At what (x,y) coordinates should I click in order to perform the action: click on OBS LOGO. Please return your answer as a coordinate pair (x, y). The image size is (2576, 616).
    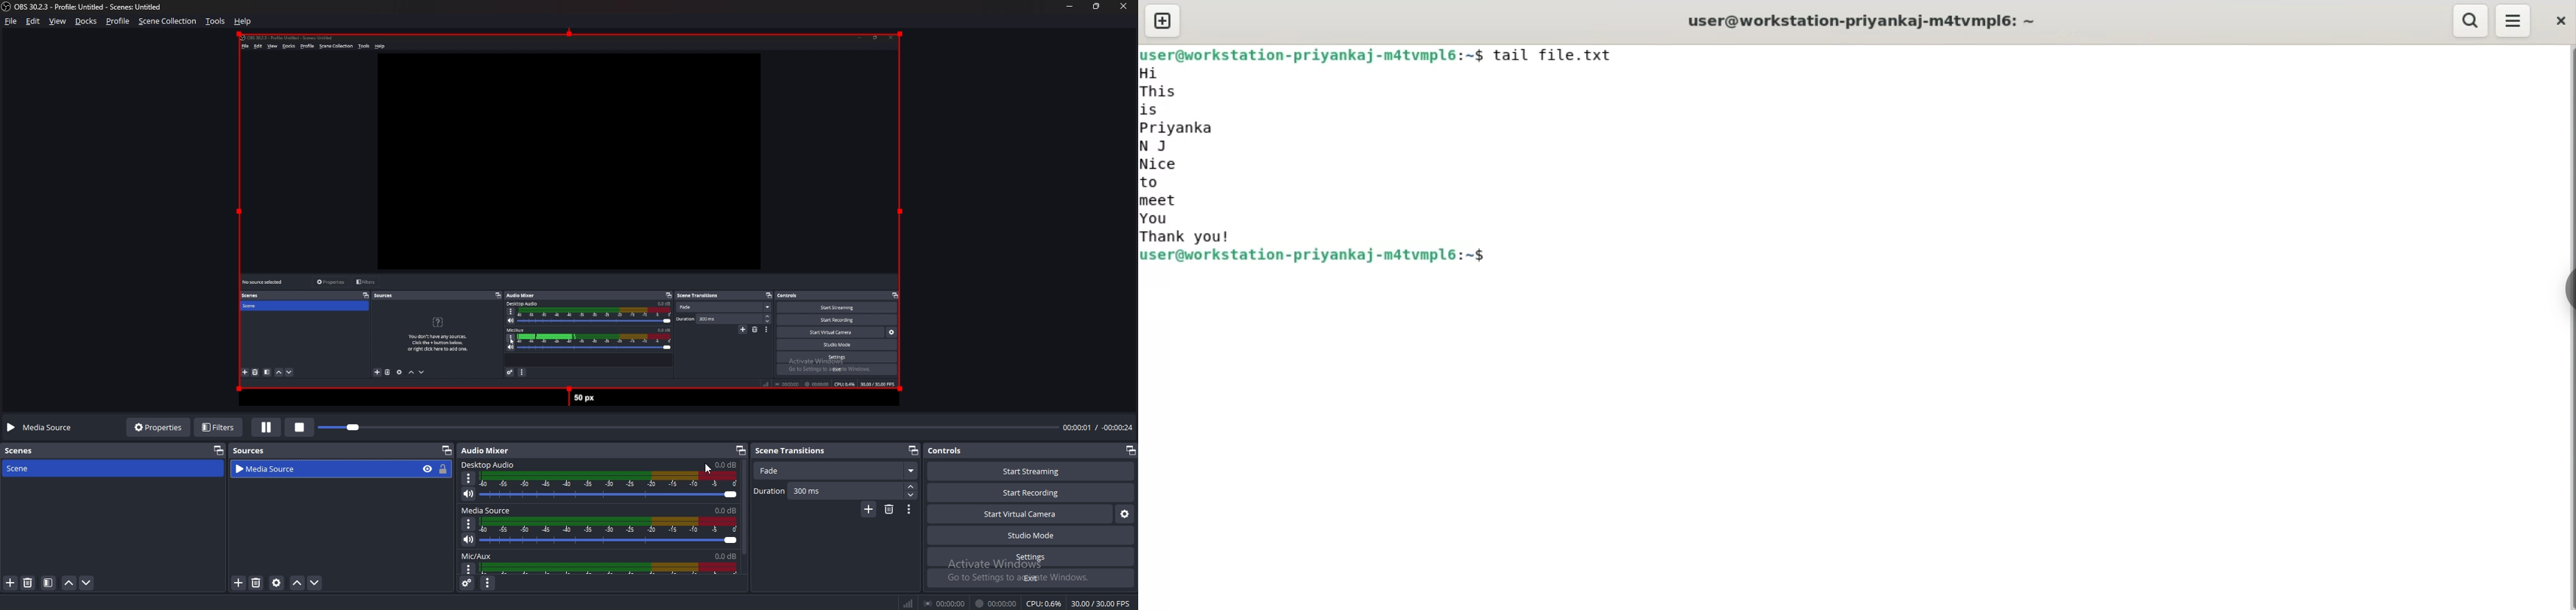
    Looking at the image, I should click on (7, 7).